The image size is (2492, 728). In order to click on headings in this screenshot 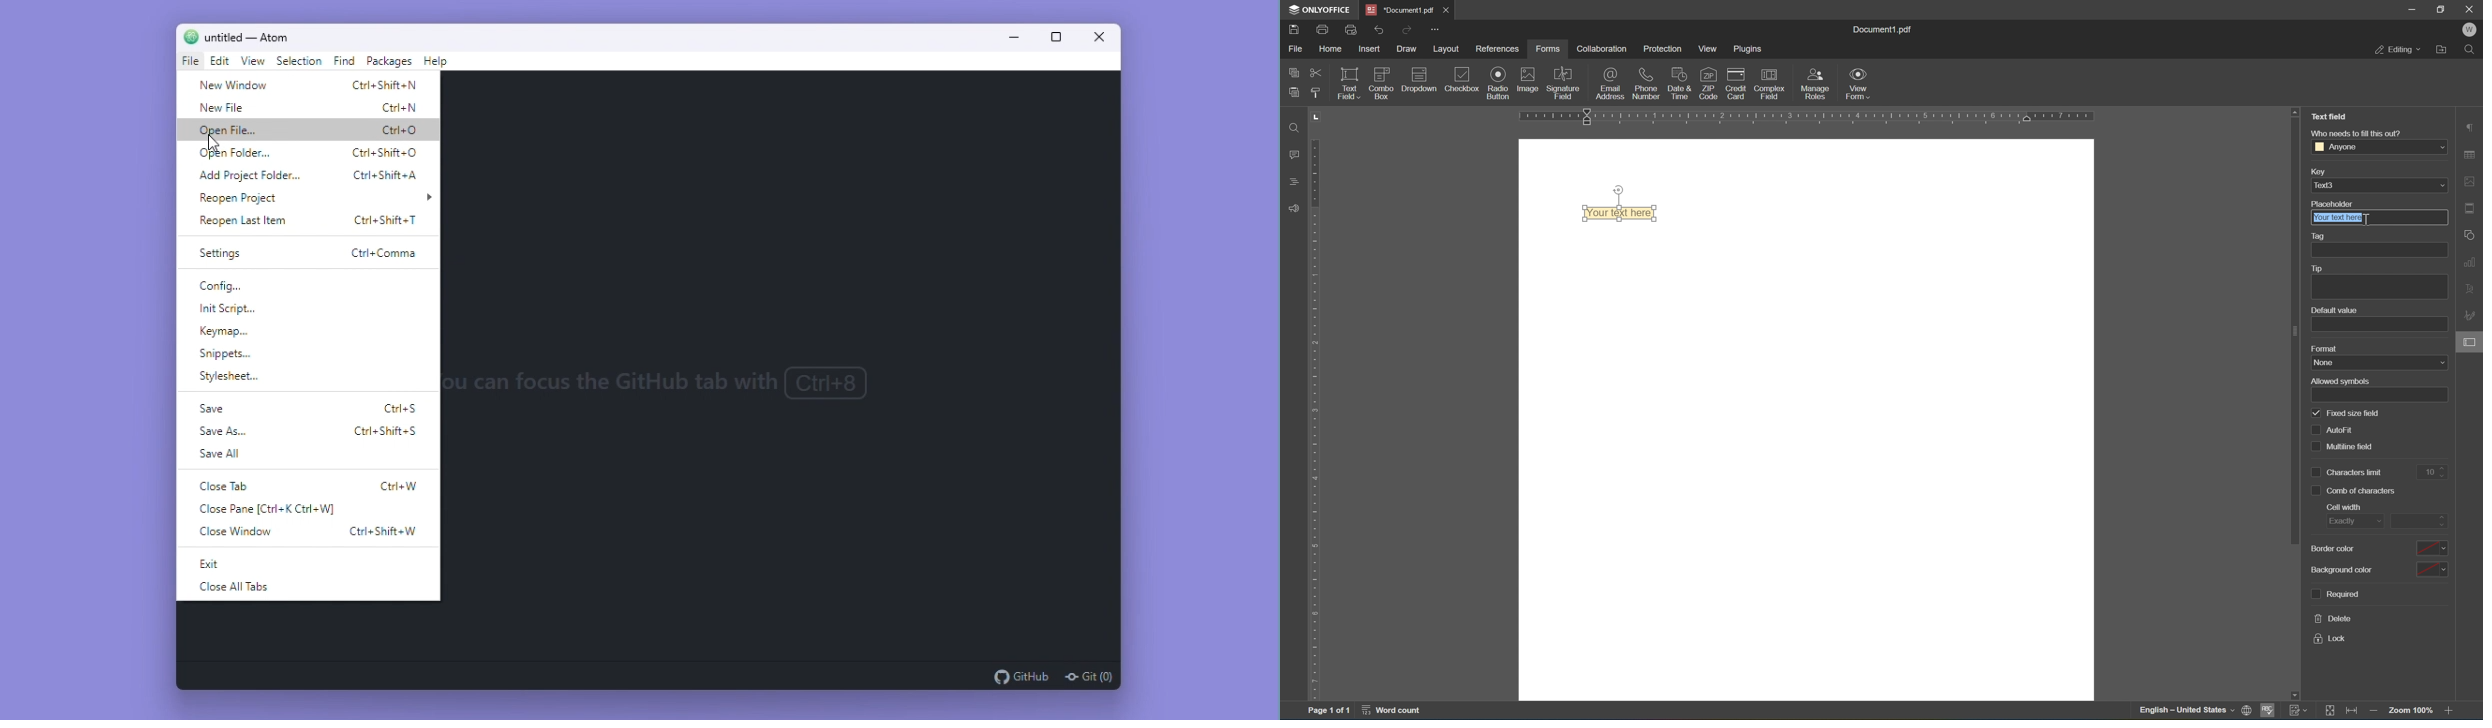, I will do `click(1292, 182)`.